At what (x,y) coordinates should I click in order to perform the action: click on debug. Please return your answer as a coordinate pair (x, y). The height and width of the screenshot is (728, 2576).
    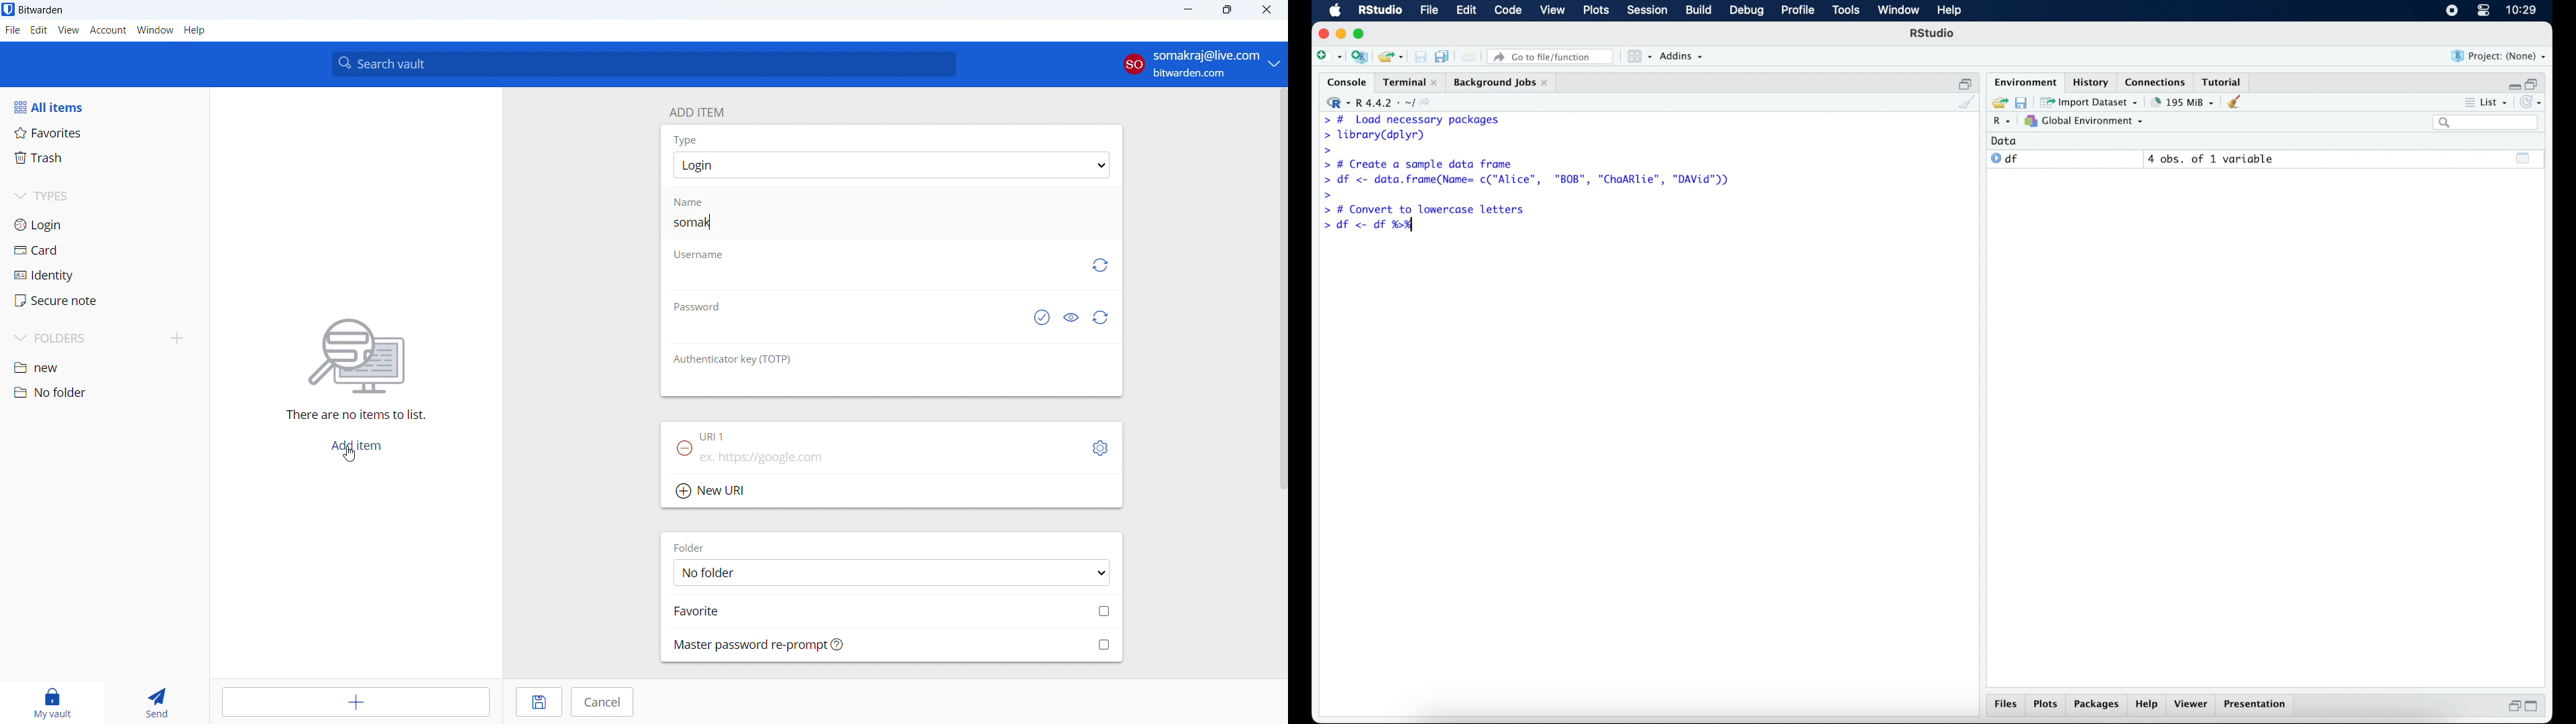
    Looking at the image, I should click on (1747, 11).